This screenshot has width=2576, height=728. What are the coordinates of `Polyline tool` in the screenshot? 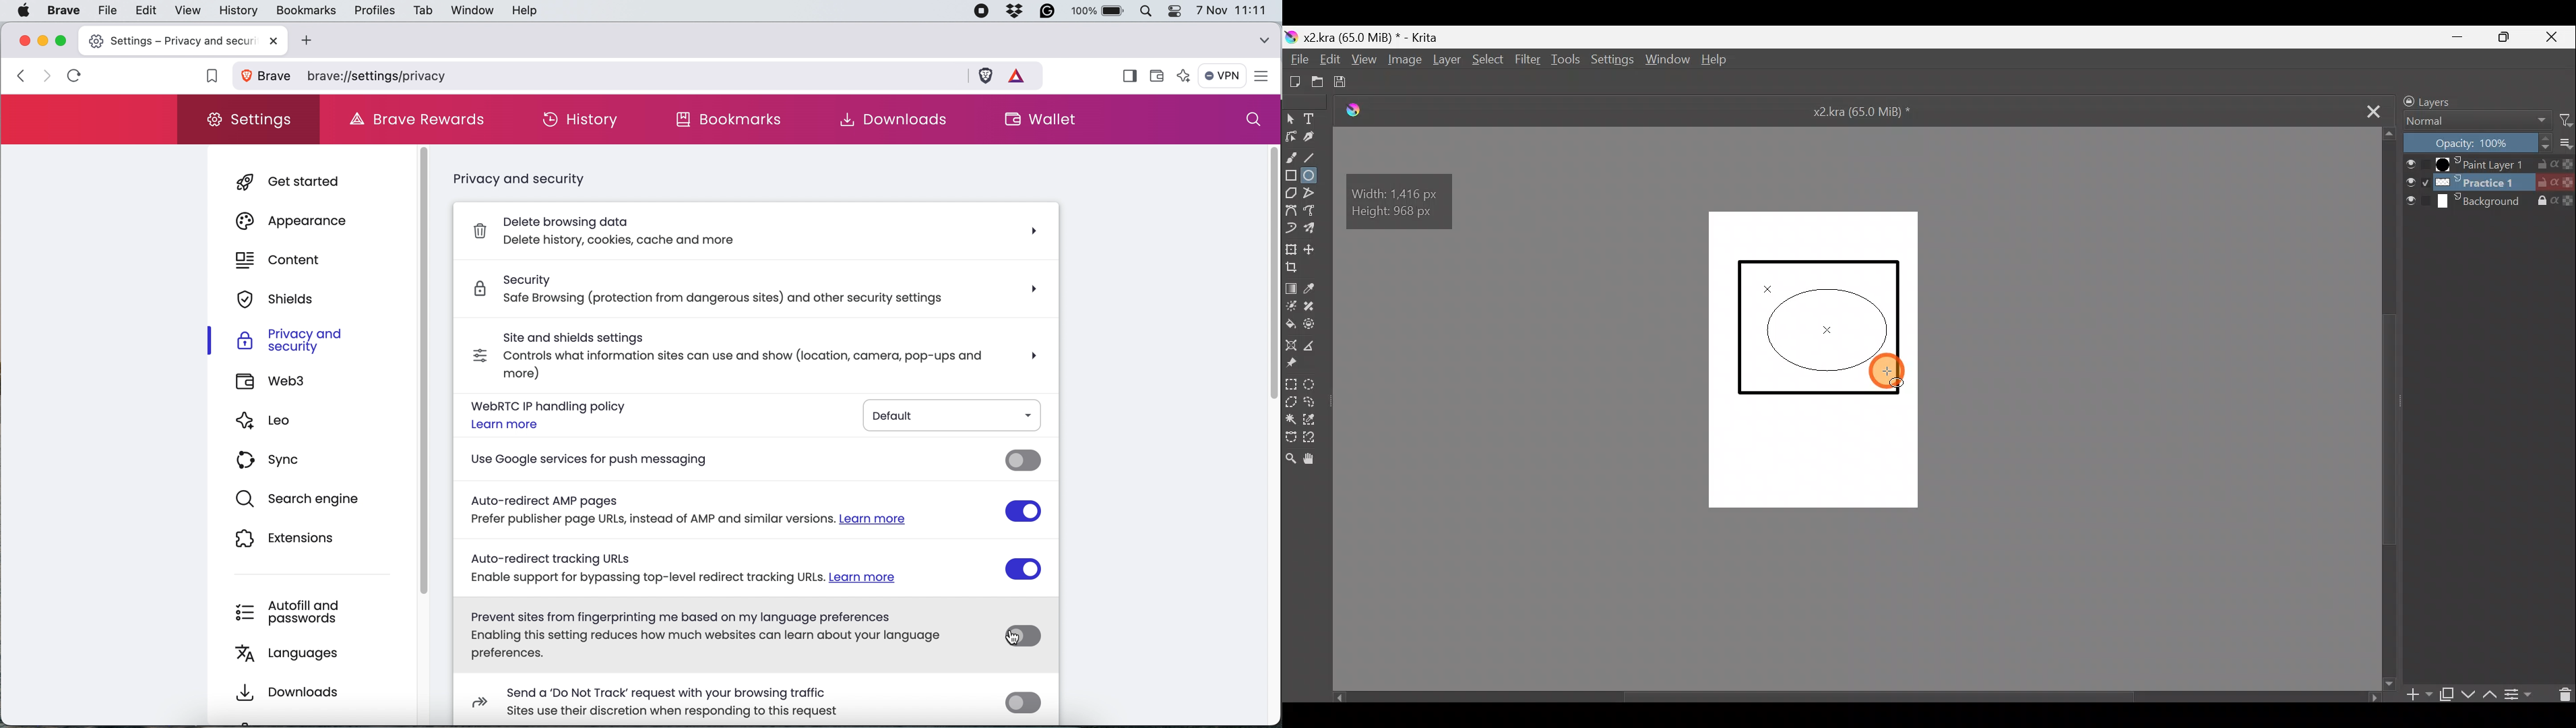 It's located at (1314, 194).